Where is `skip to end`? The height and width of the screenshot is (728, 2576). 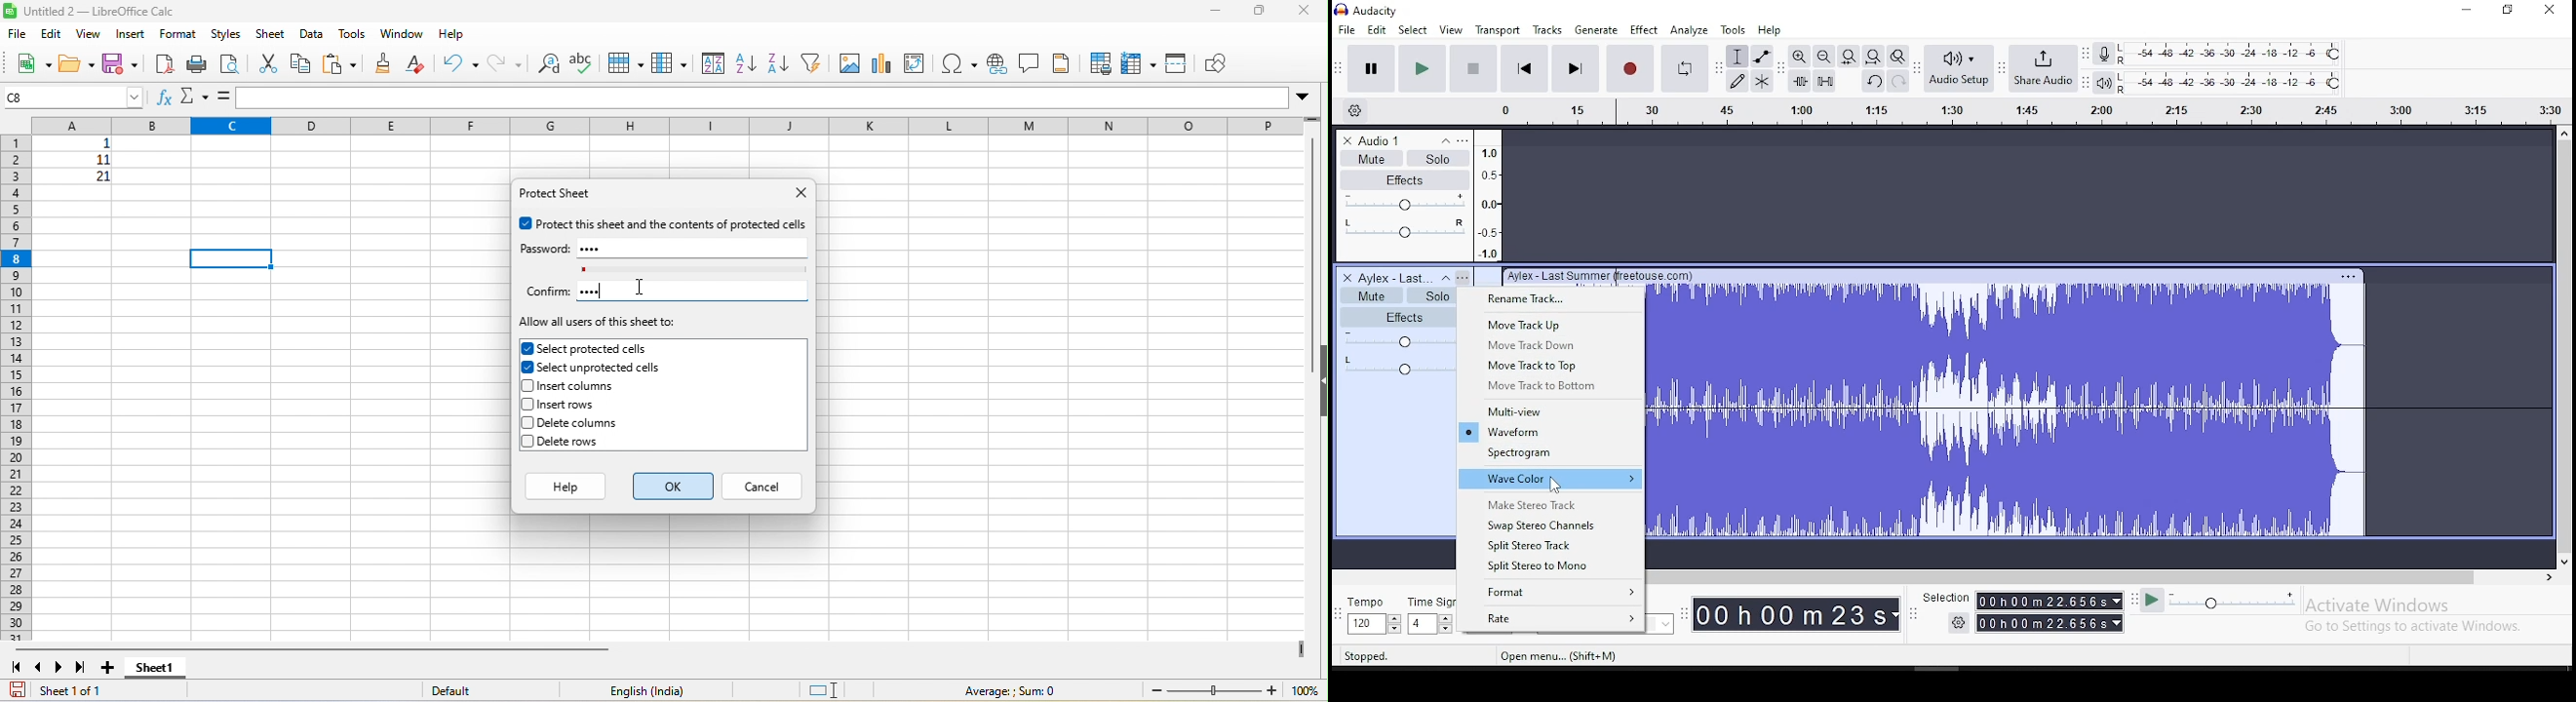 skip to end is located at coordinates (1575, 70).